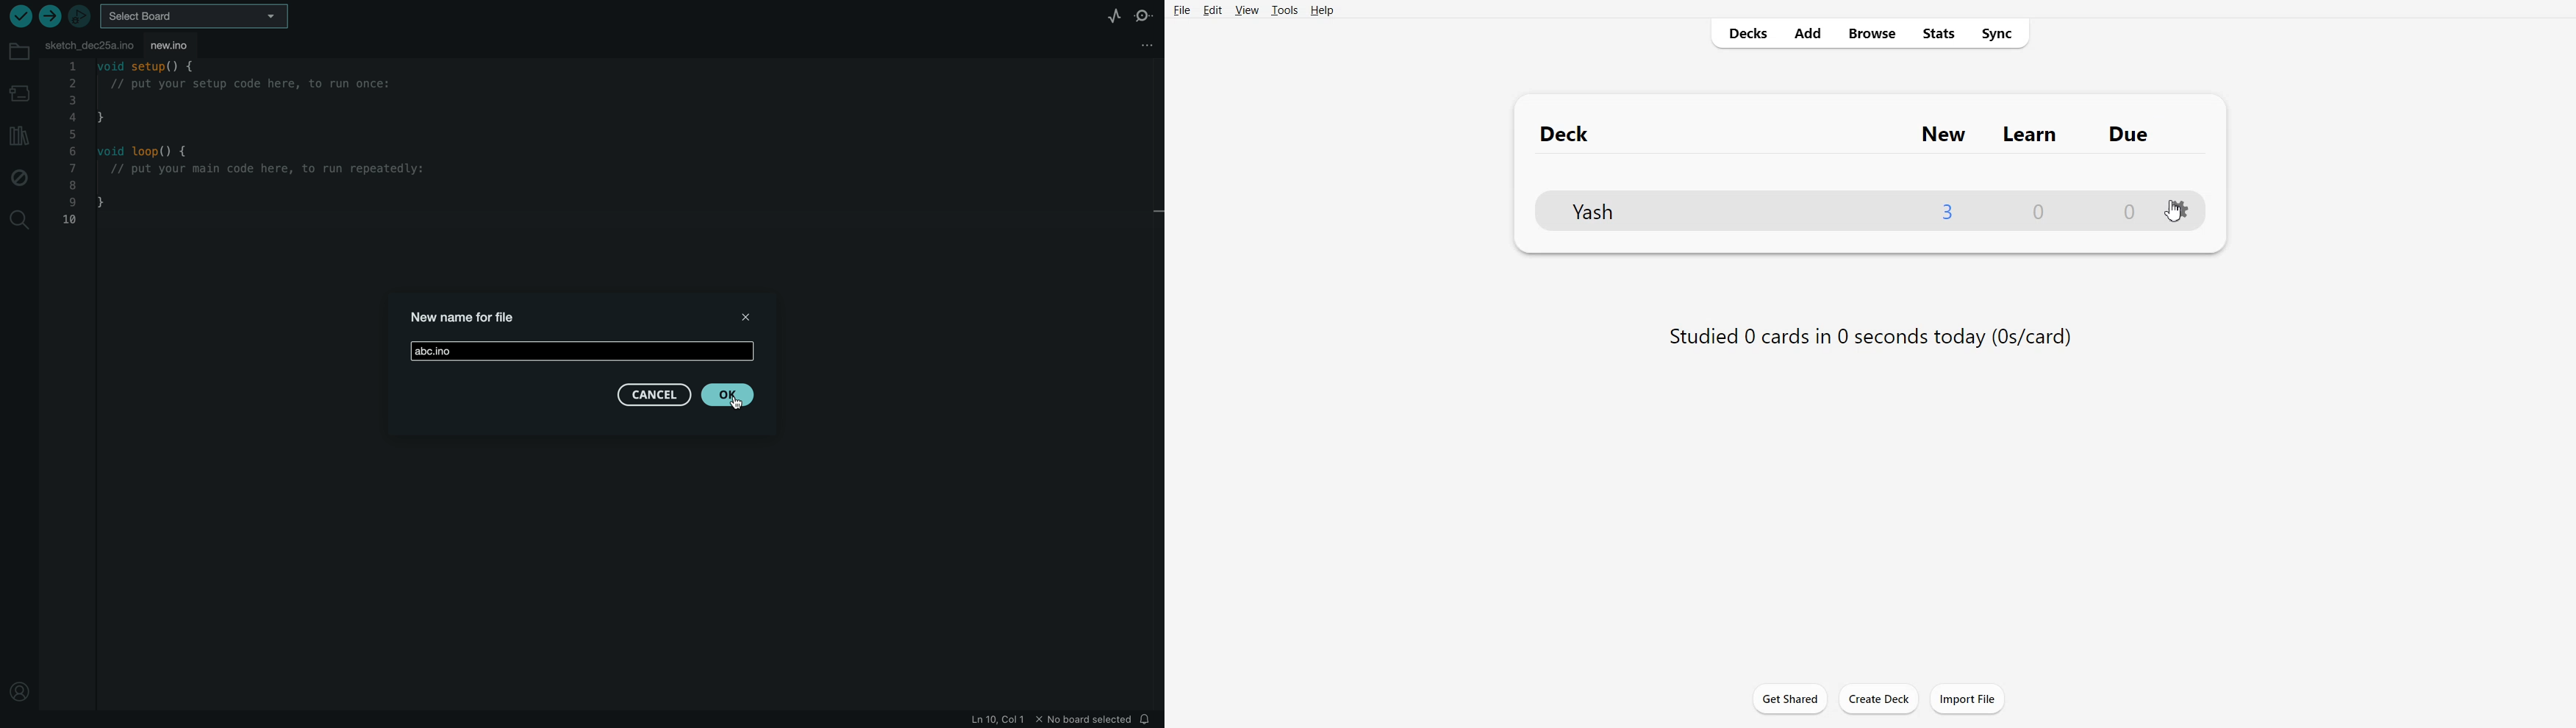 This screenshot has height=728, width=2576. I want to click on Help, so click(1322, 10).